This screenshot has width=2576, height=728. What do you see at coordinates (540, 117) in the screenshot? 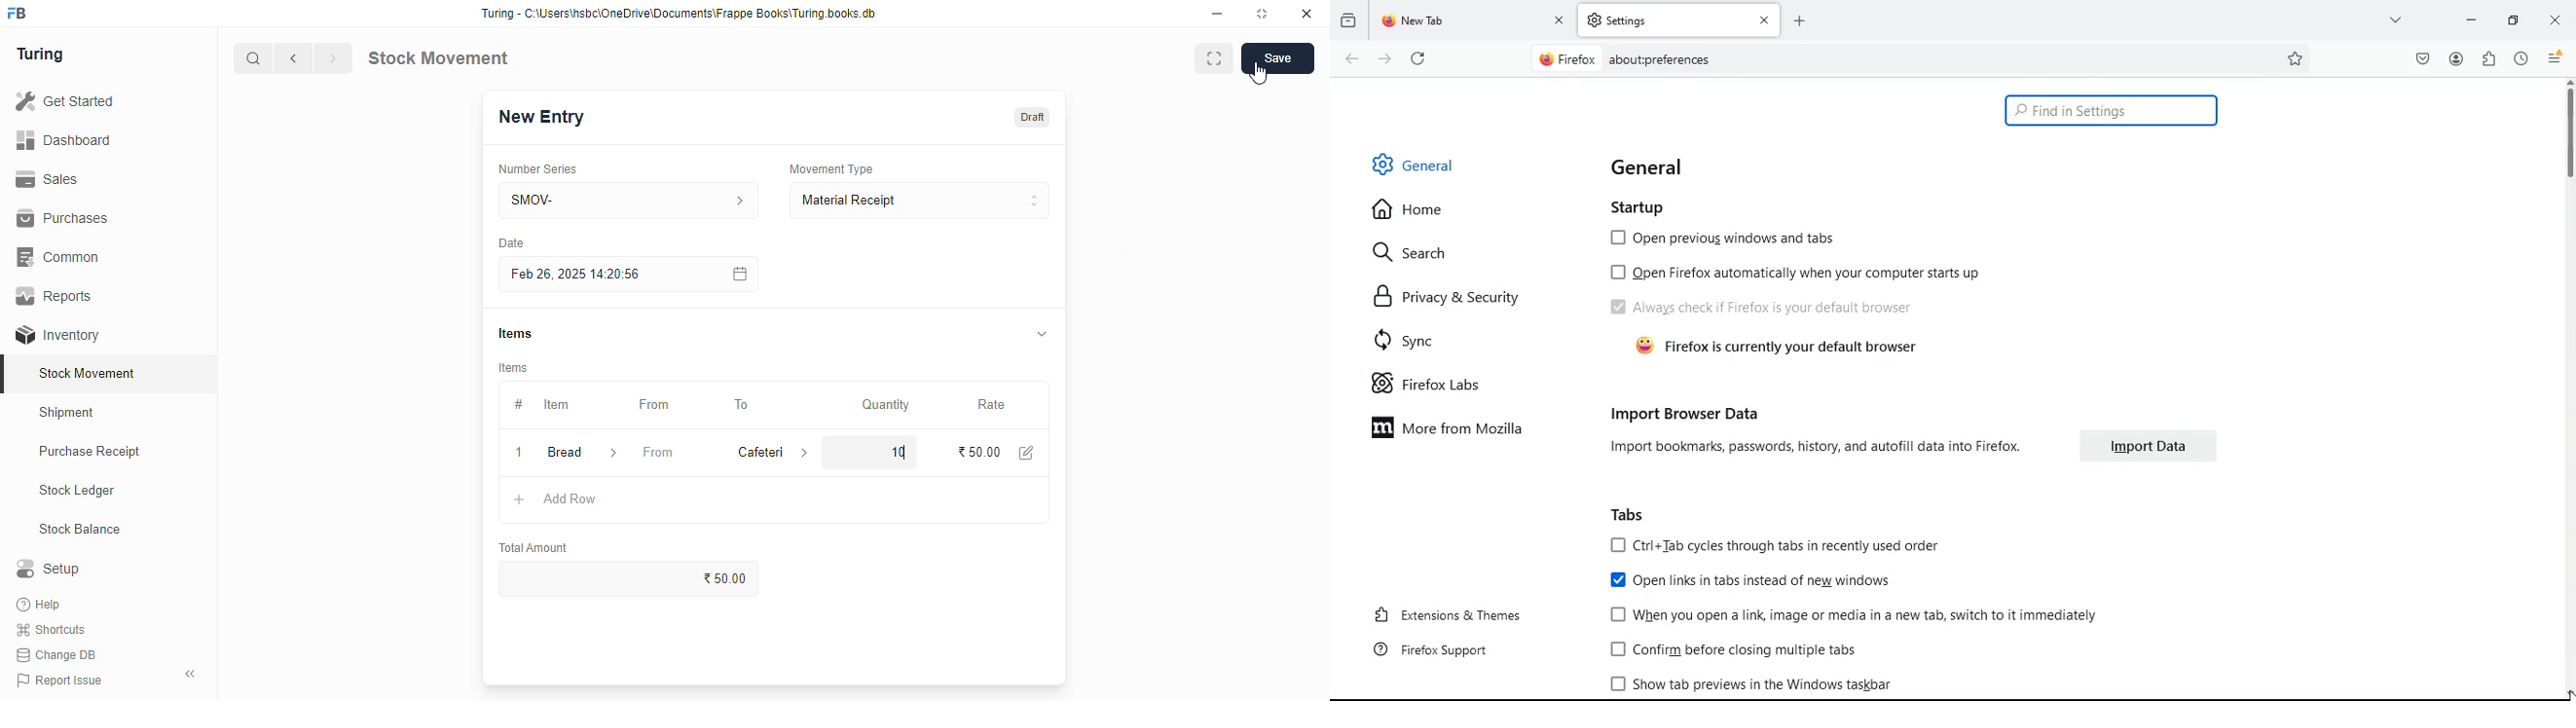
I see `new entry` at bounding box center [540, 117].